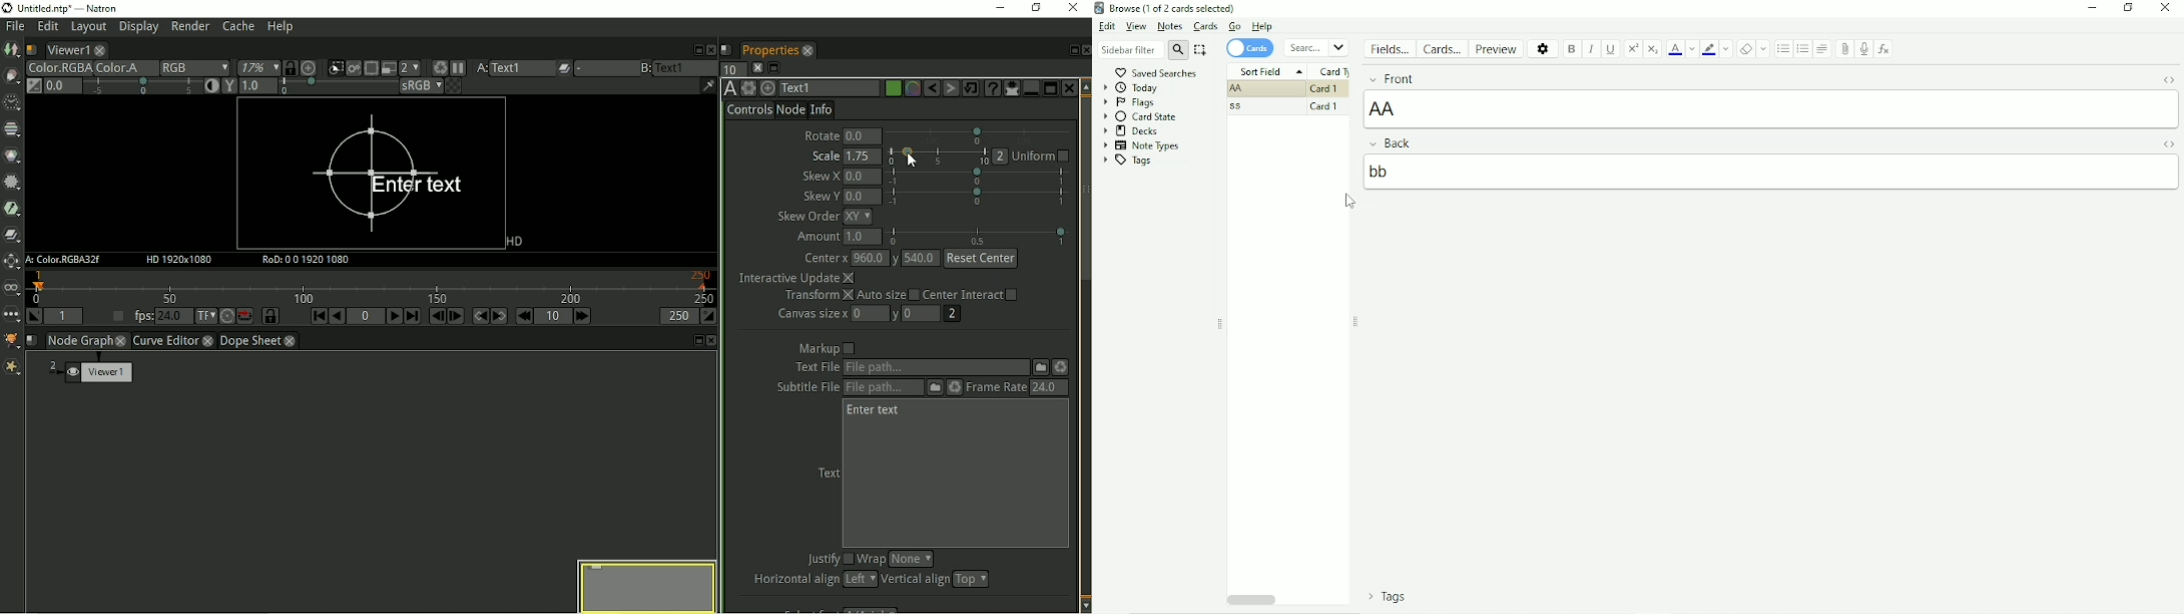  What do you see at coordinates (1263, 26) in the screenshot?
I see `Help` at bounding box center [1263, 26].